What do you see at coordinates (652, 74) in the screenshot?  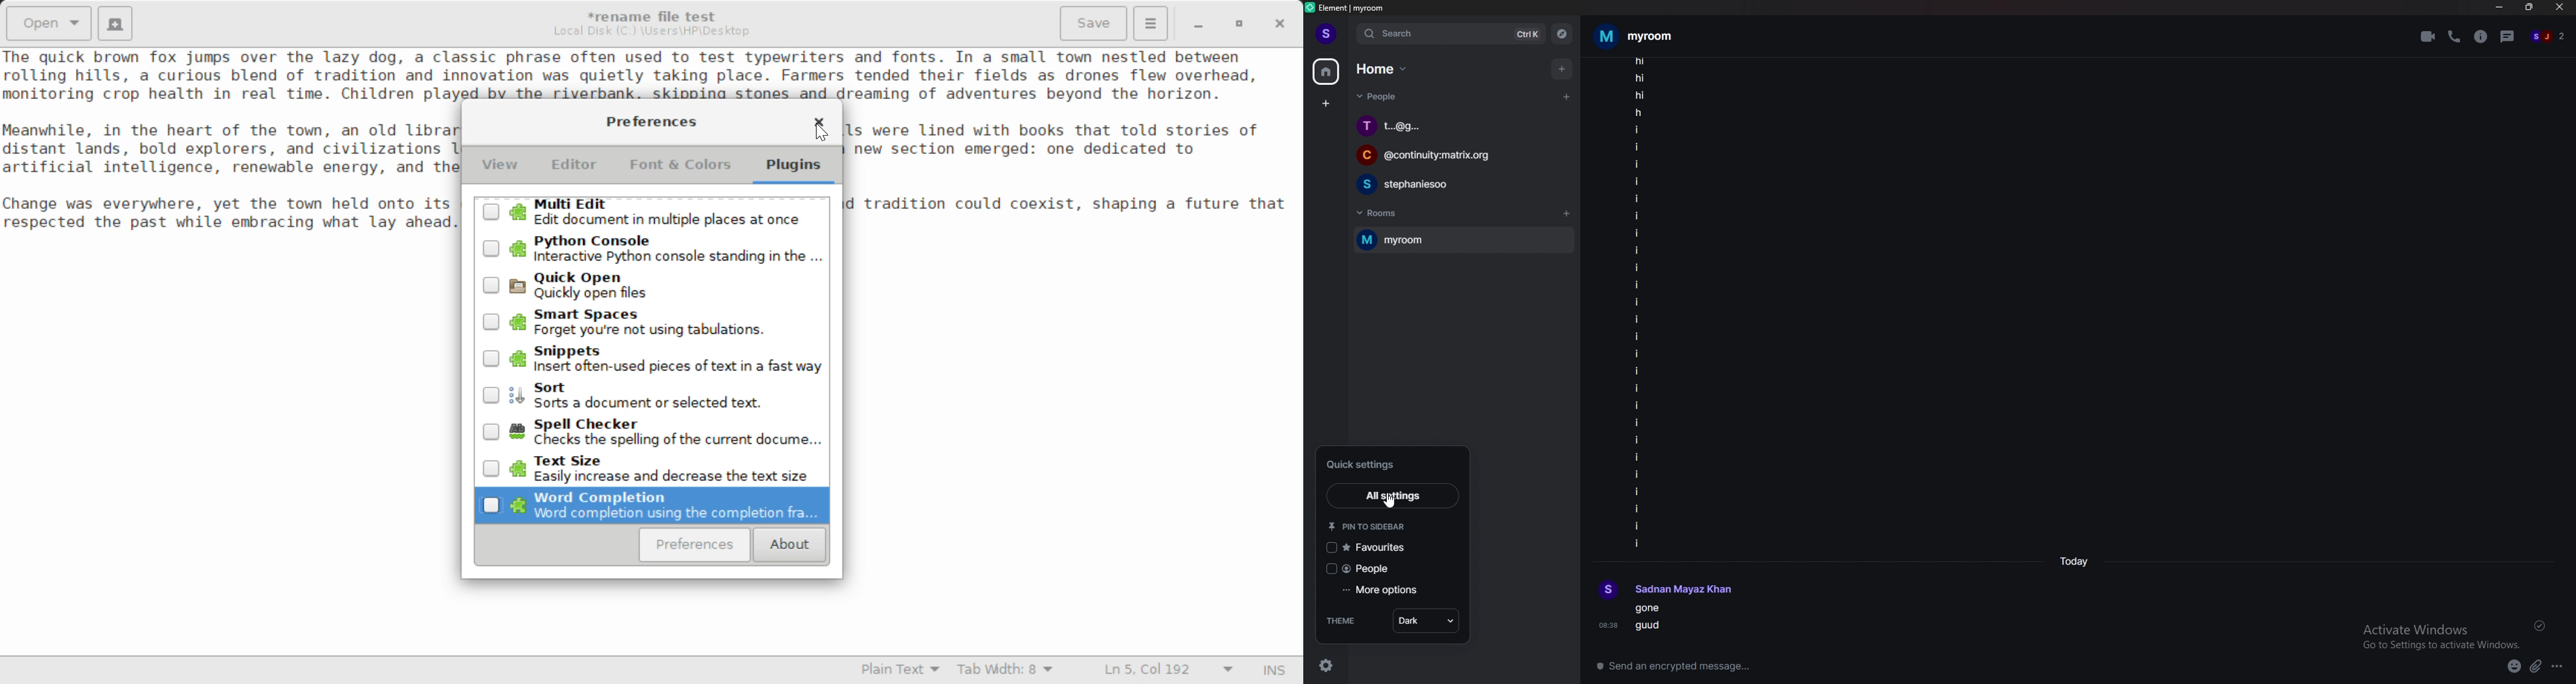 I see `Sample text about a charming town` at bounding box center [652, 74].